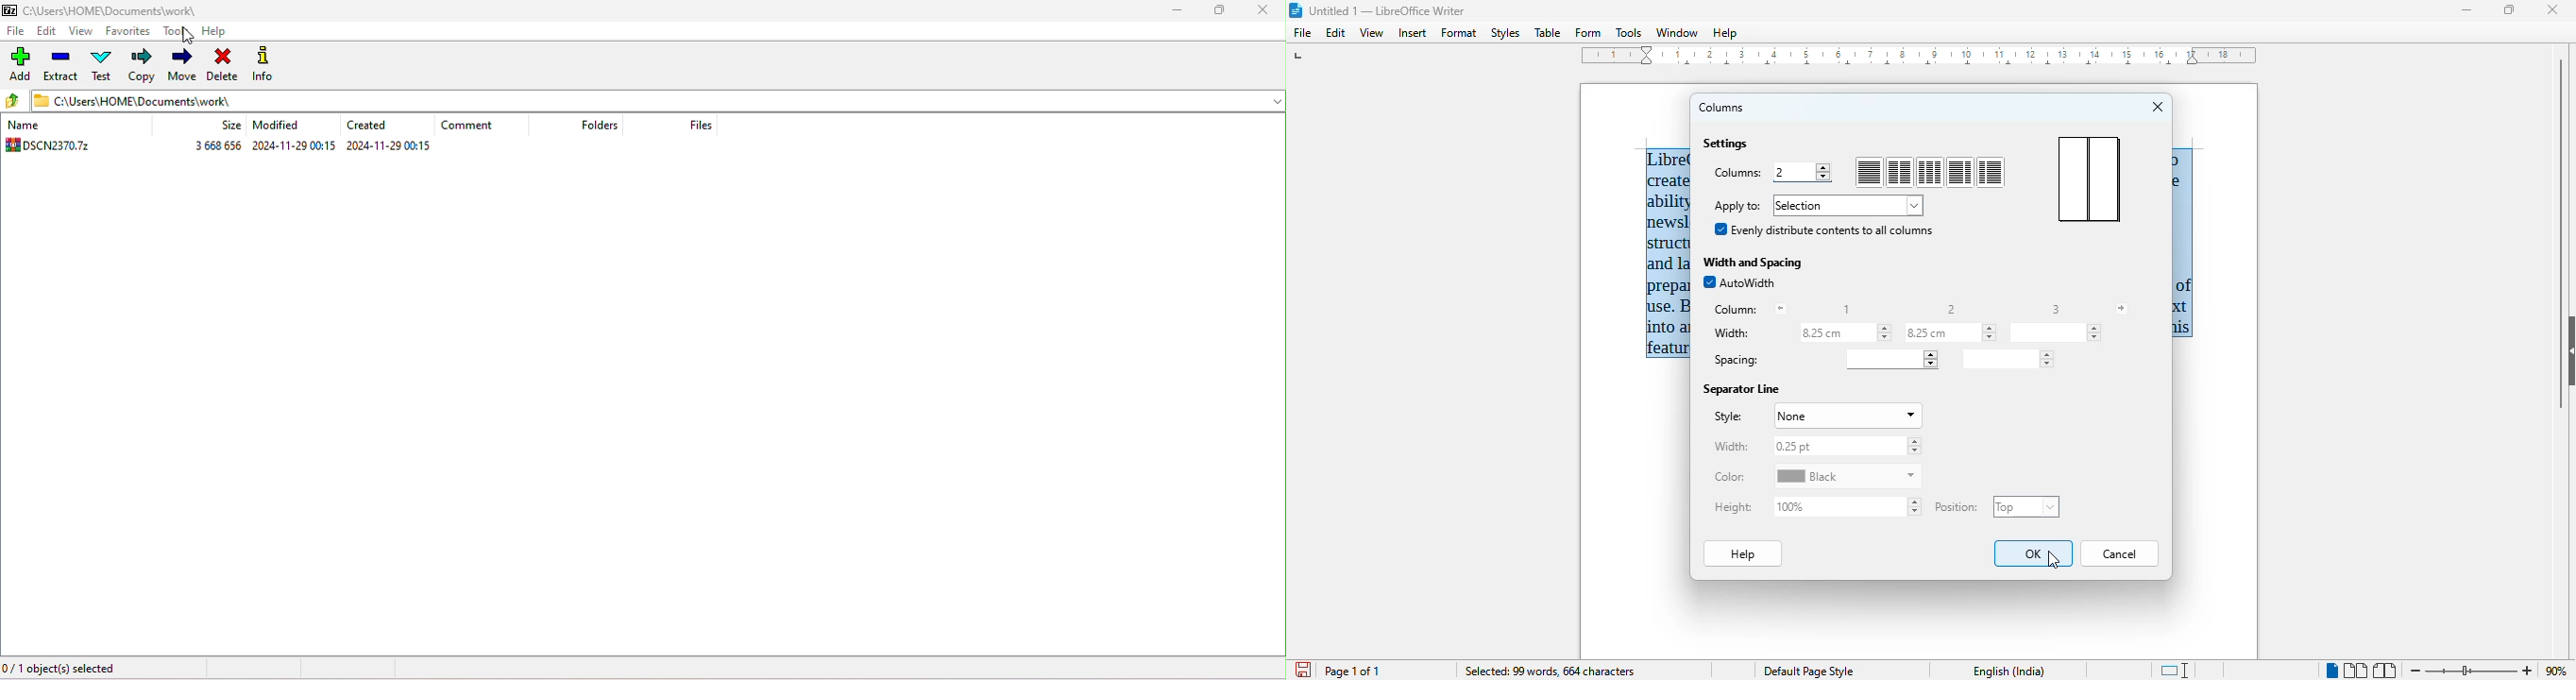 The height and width of the screenshot is (700, 2576). I want to click on separator line, so click(1742, 390).